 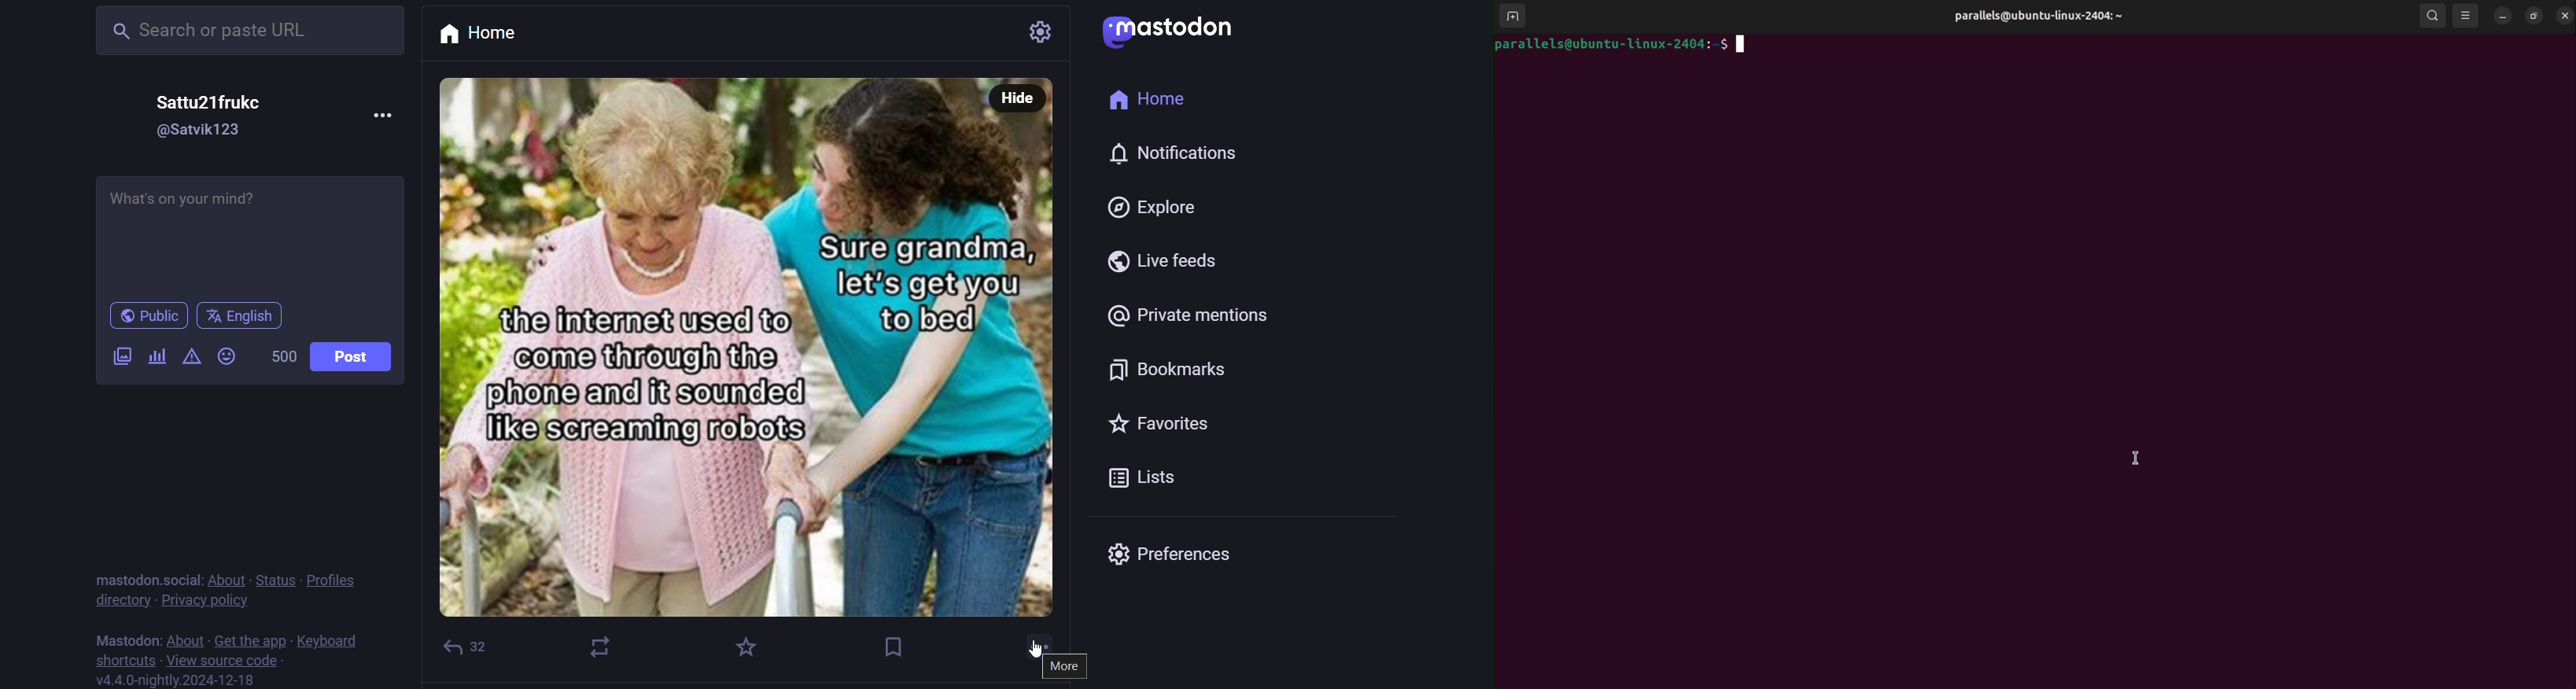 What do you see at coordinates (1013, 30) in the screenshot?
I see `setting` at bounding box center [1013, 30].